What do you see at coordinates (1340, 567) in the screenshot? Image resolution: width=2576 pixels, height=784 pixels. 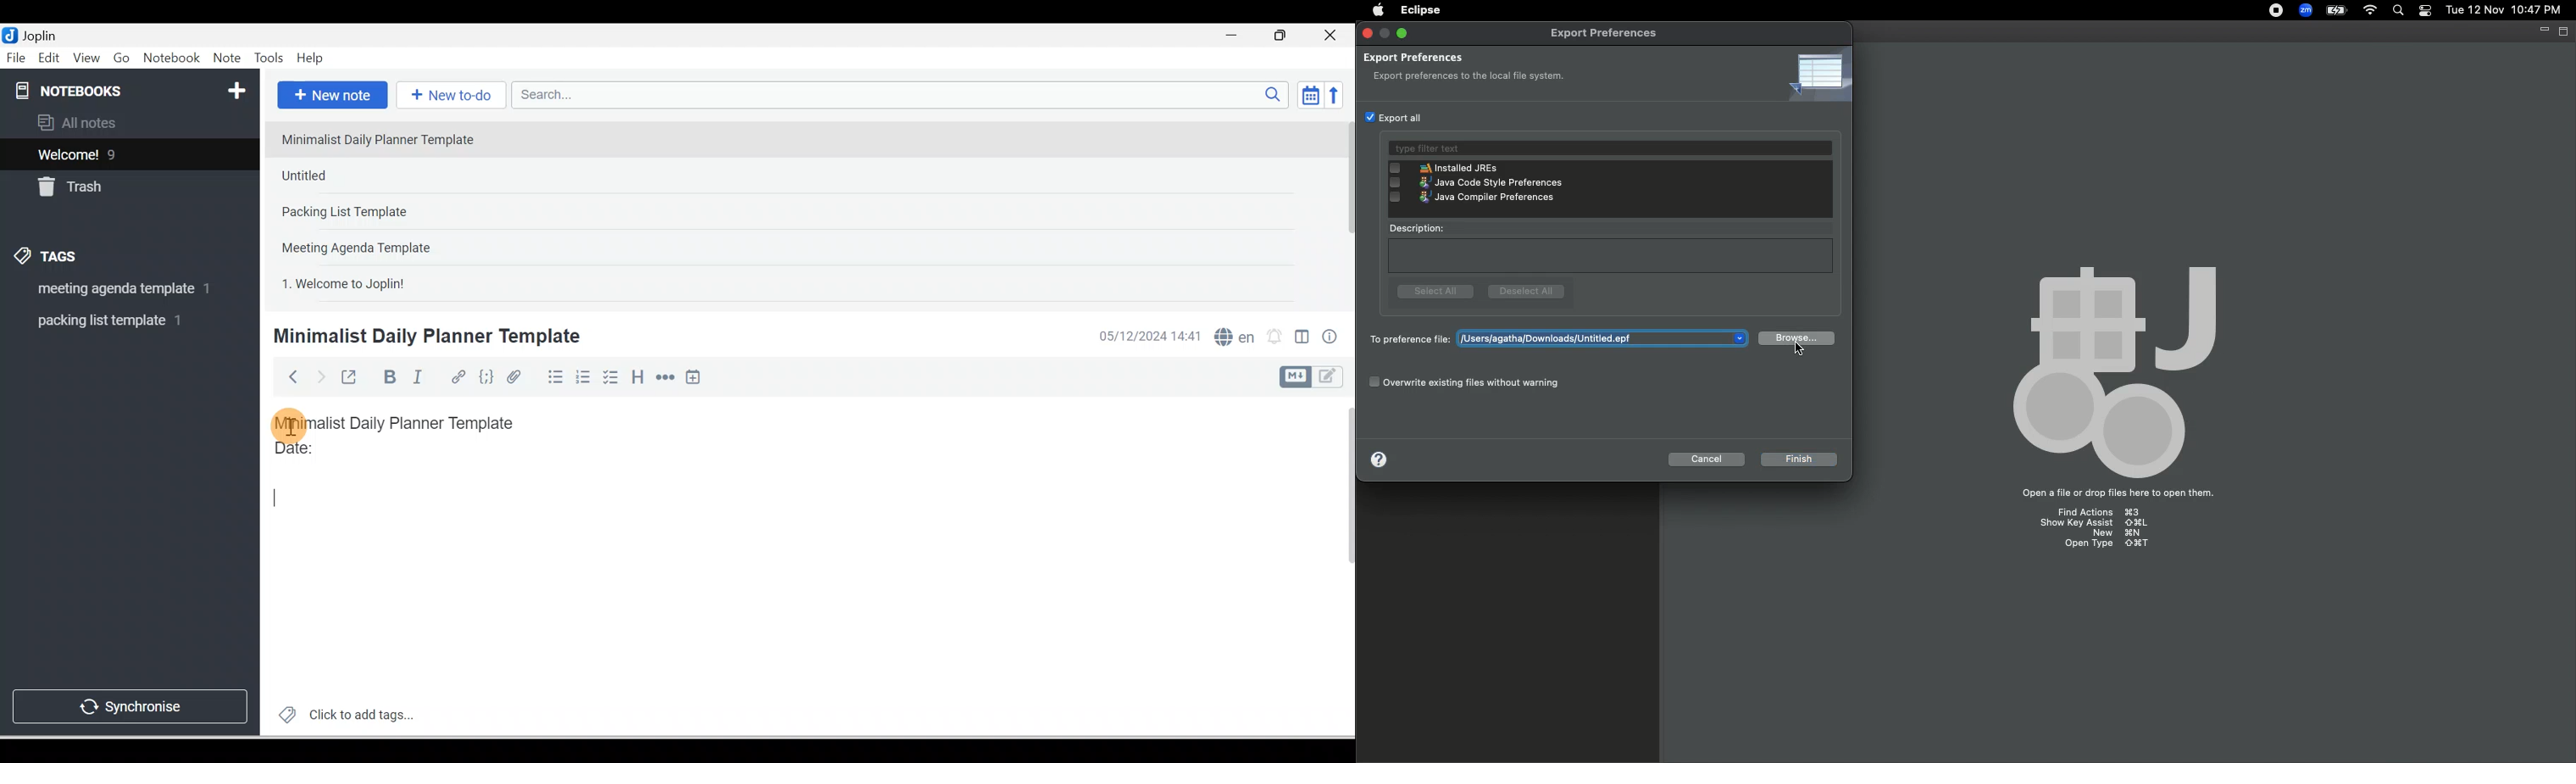 I see `Scroll bar` at bounding box center [1340, 567].